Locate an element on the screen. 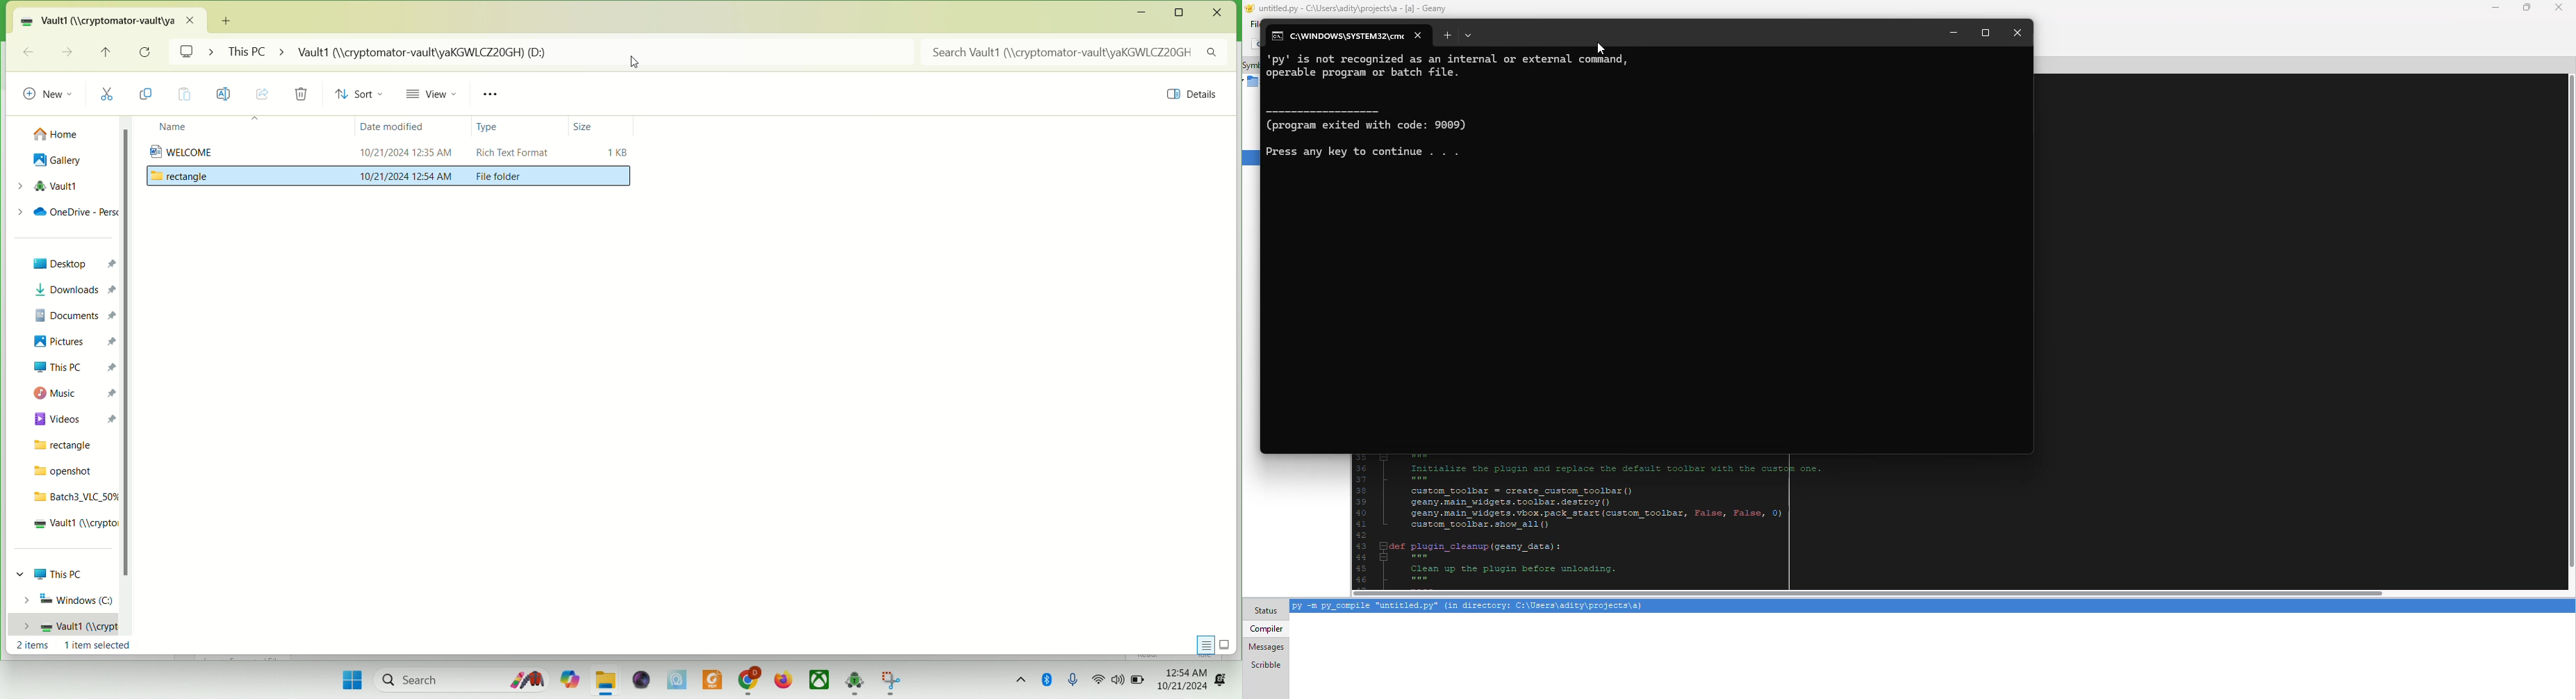 This screenshot has height=700, width=2576. copilet is located at coordinates (566, 680).